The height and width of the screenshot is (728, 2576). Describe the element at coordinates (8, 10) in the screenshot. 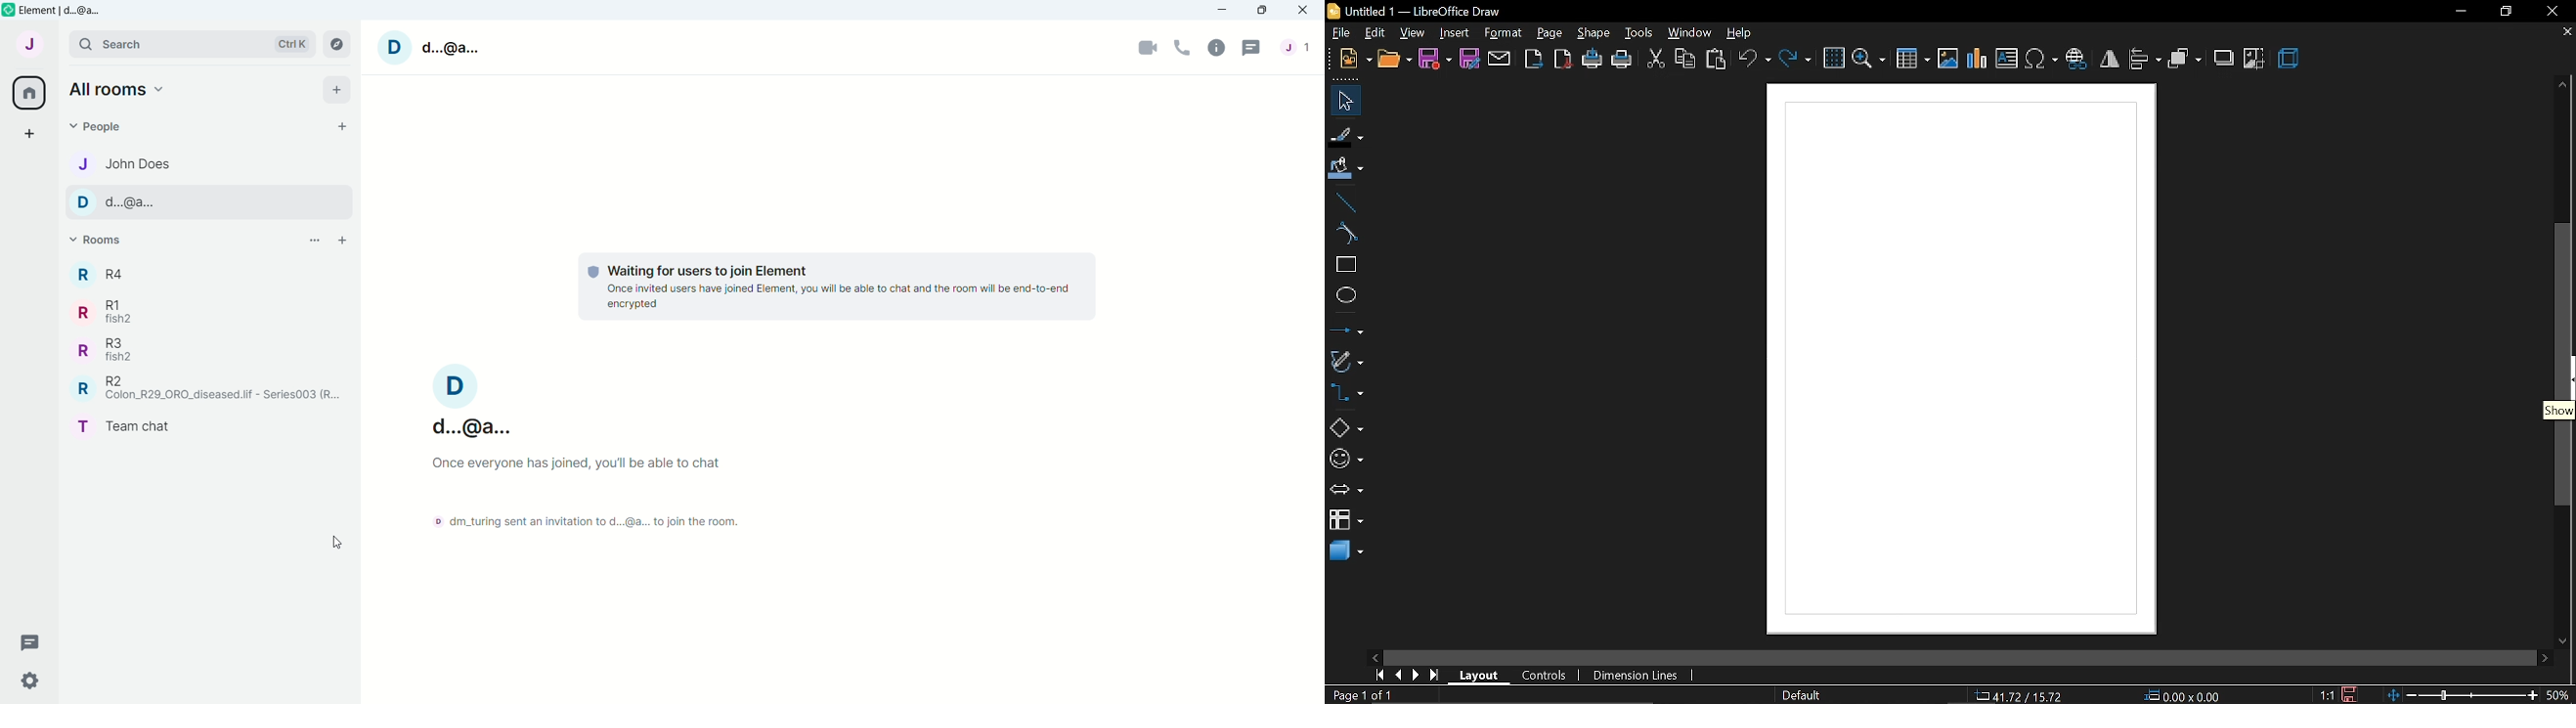

I see `element icon` at that location.